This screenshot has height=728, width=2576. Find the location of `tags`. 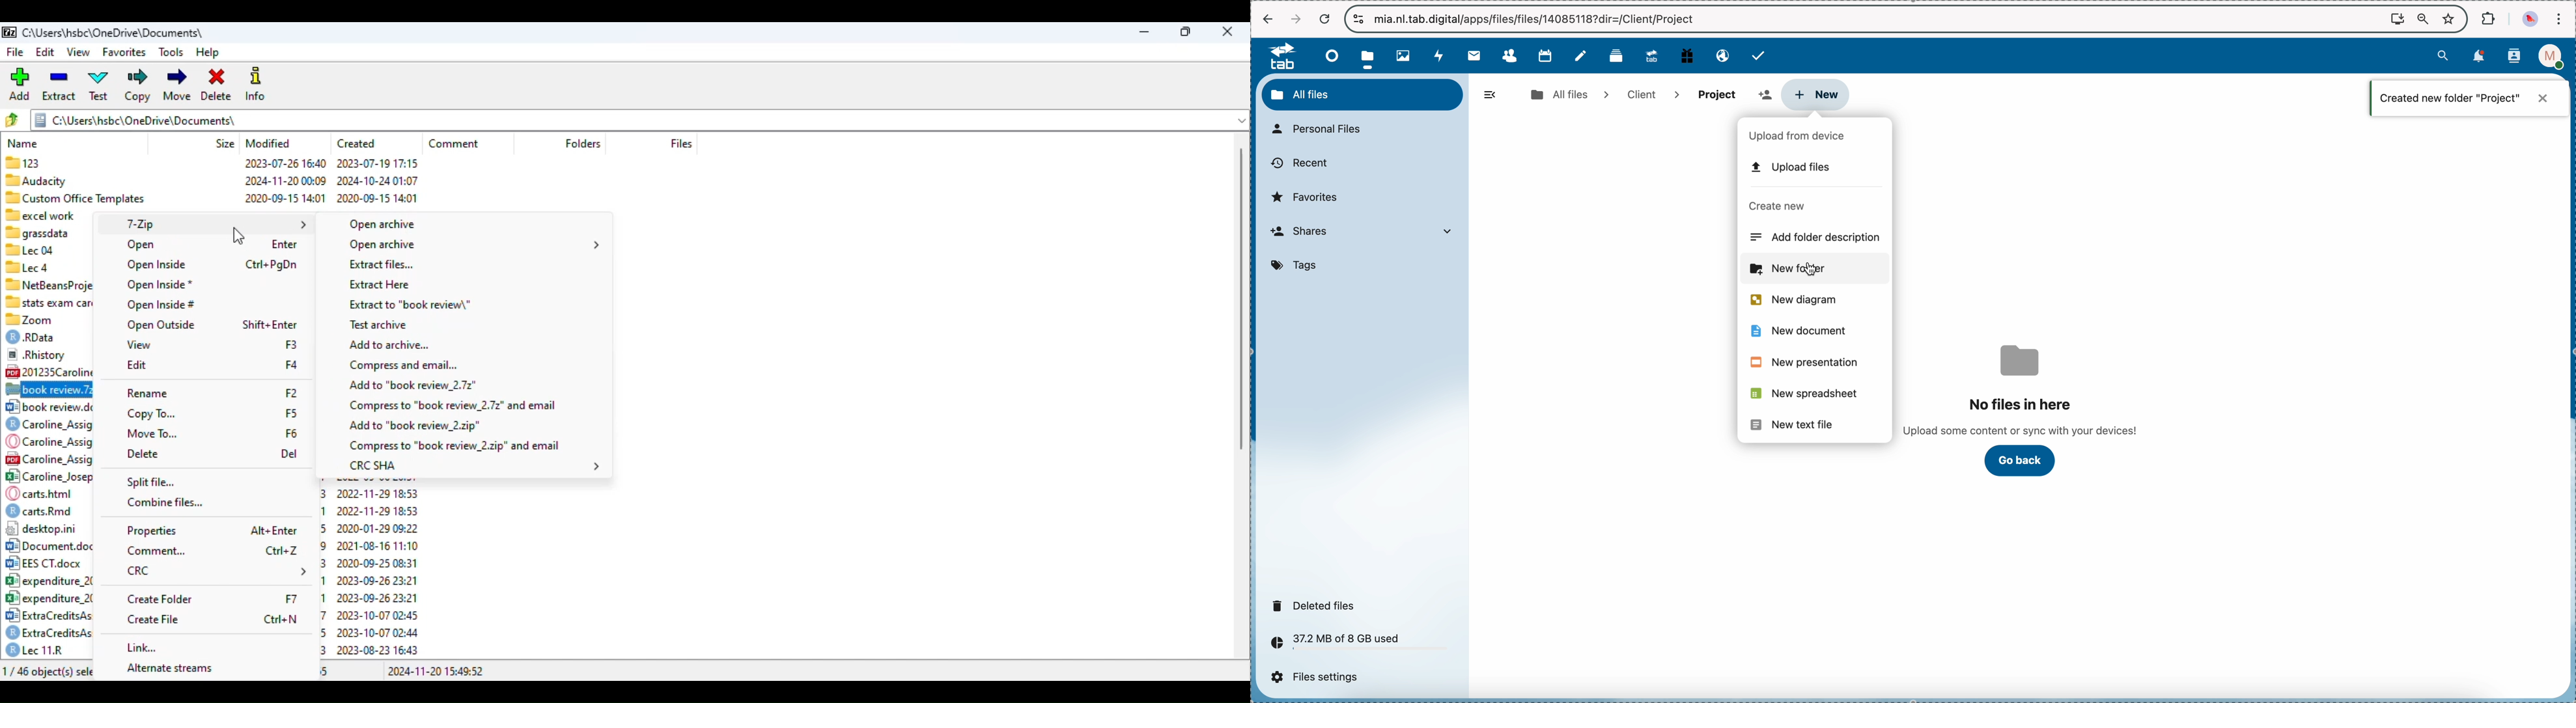

tags is located at coordinates (1298, 266).